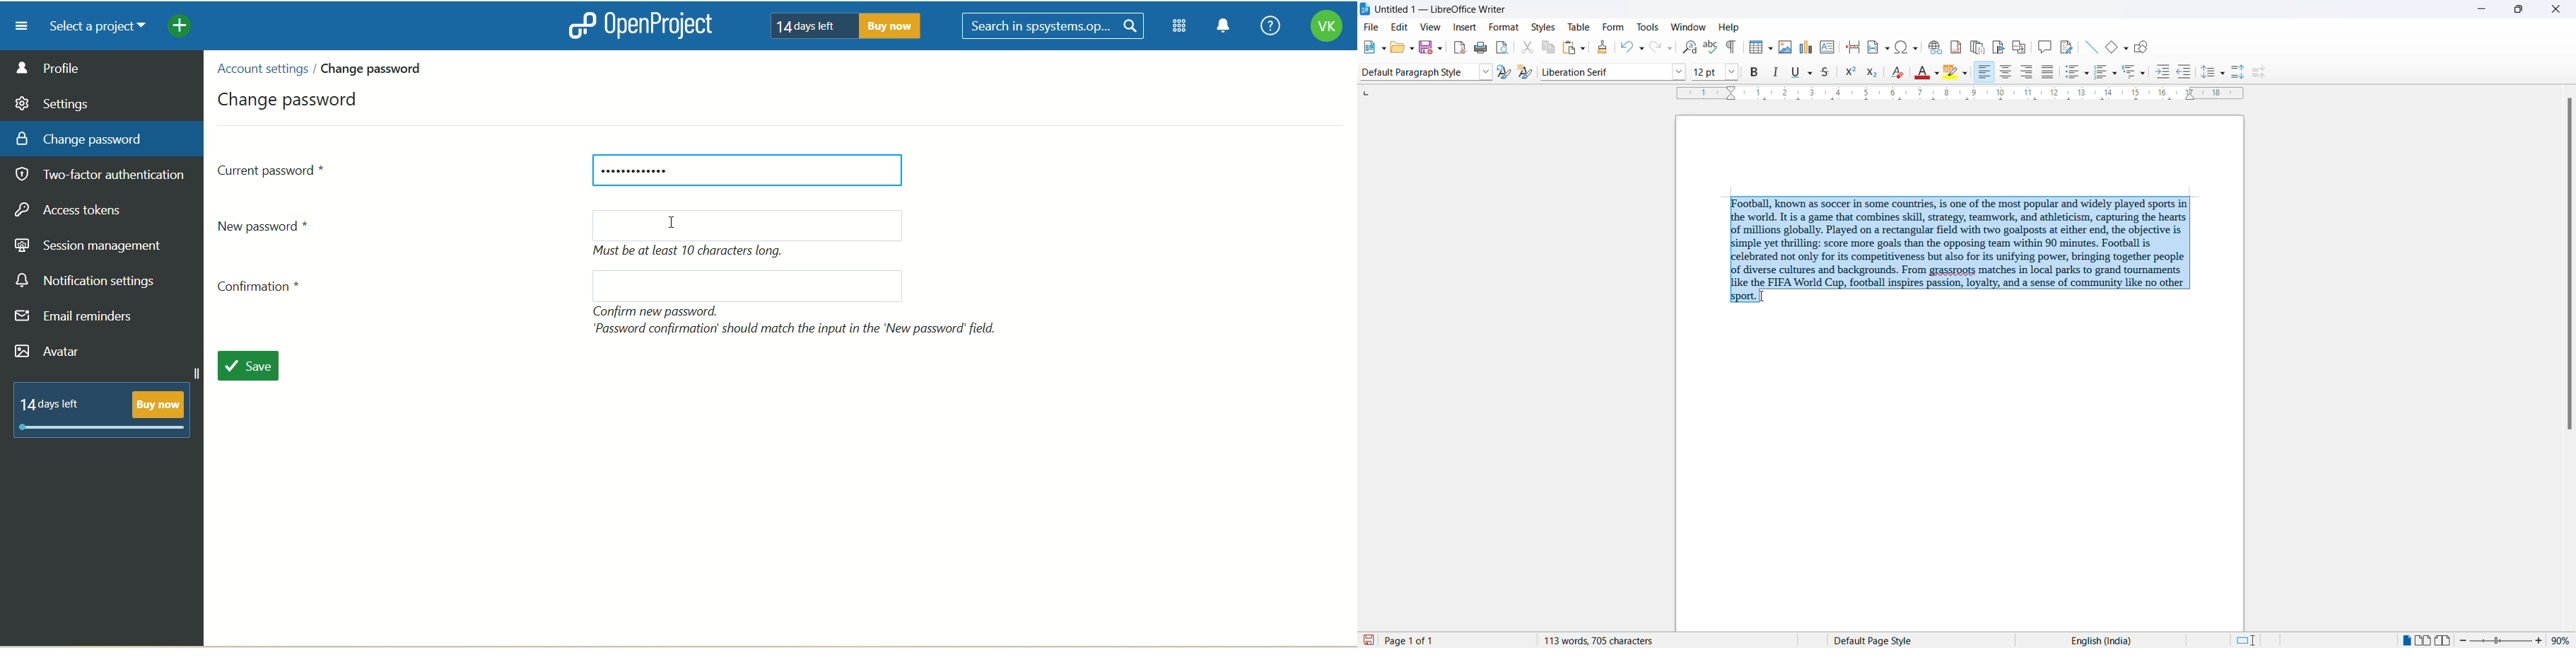 The width and height of the screenshot is (2576, 672). Describe the element at coordinates (1729, 27) in the screenshot. I see `help` at that location.